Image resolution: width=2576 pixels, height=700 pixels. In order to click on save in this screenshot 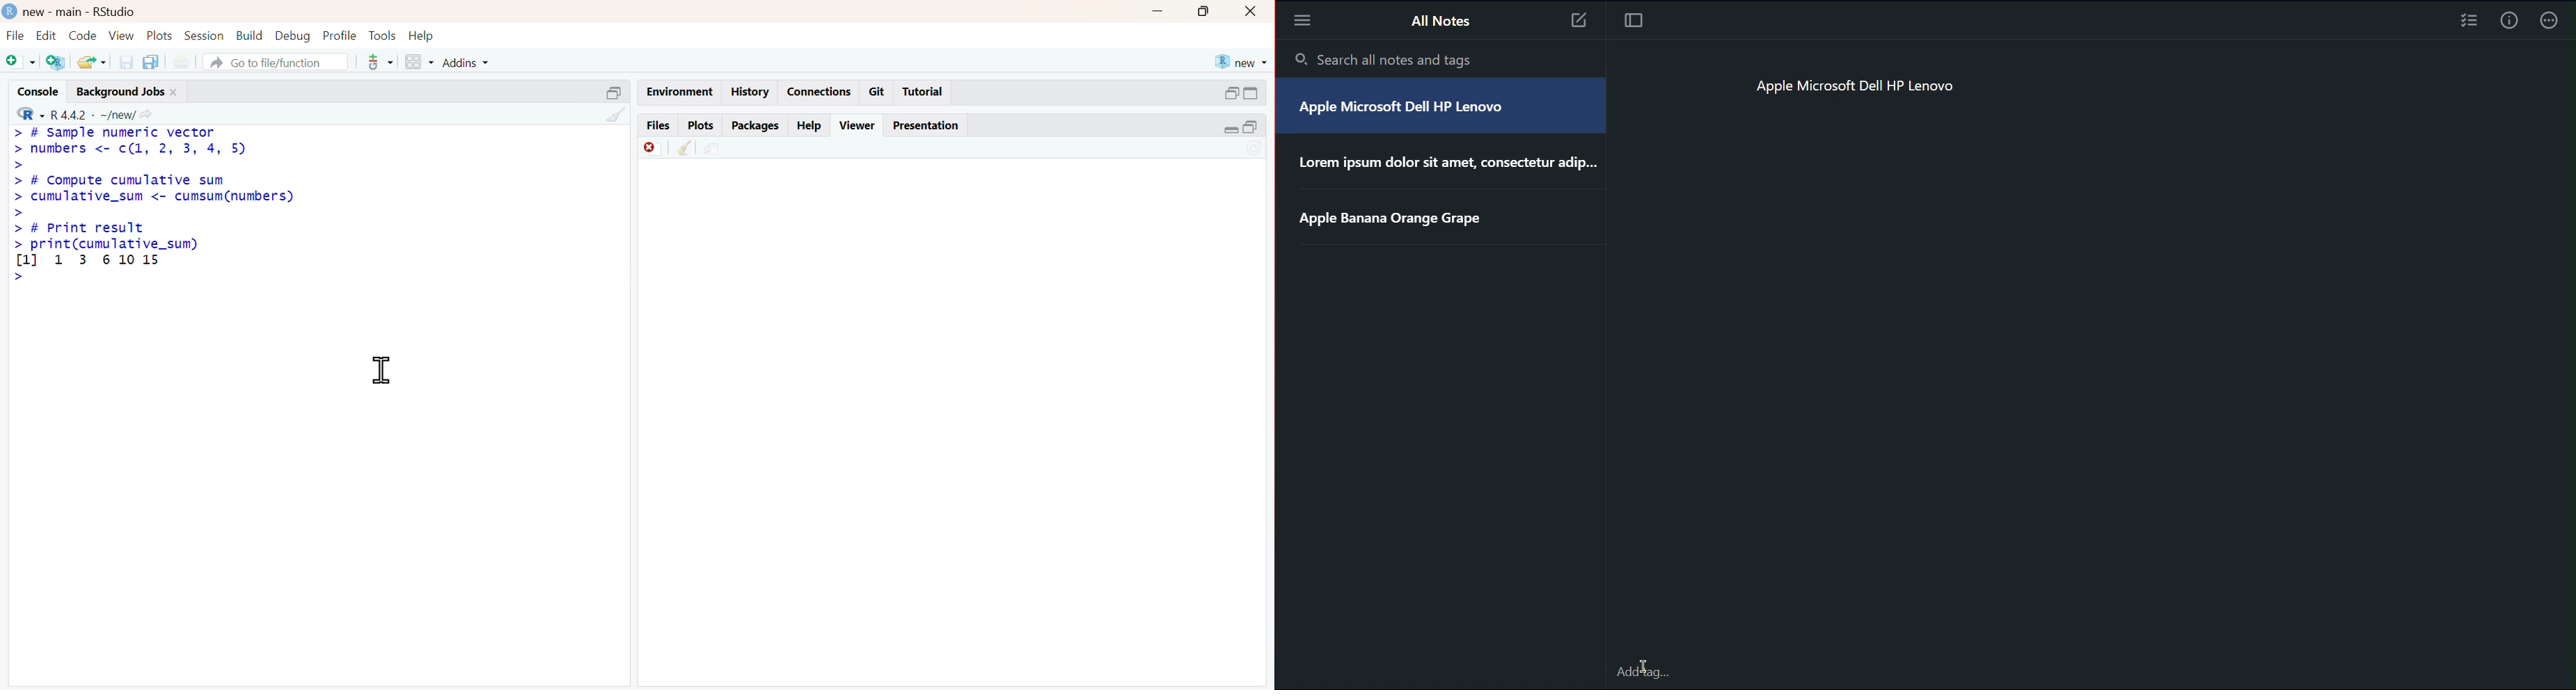, I will do `click(127, 62)`.